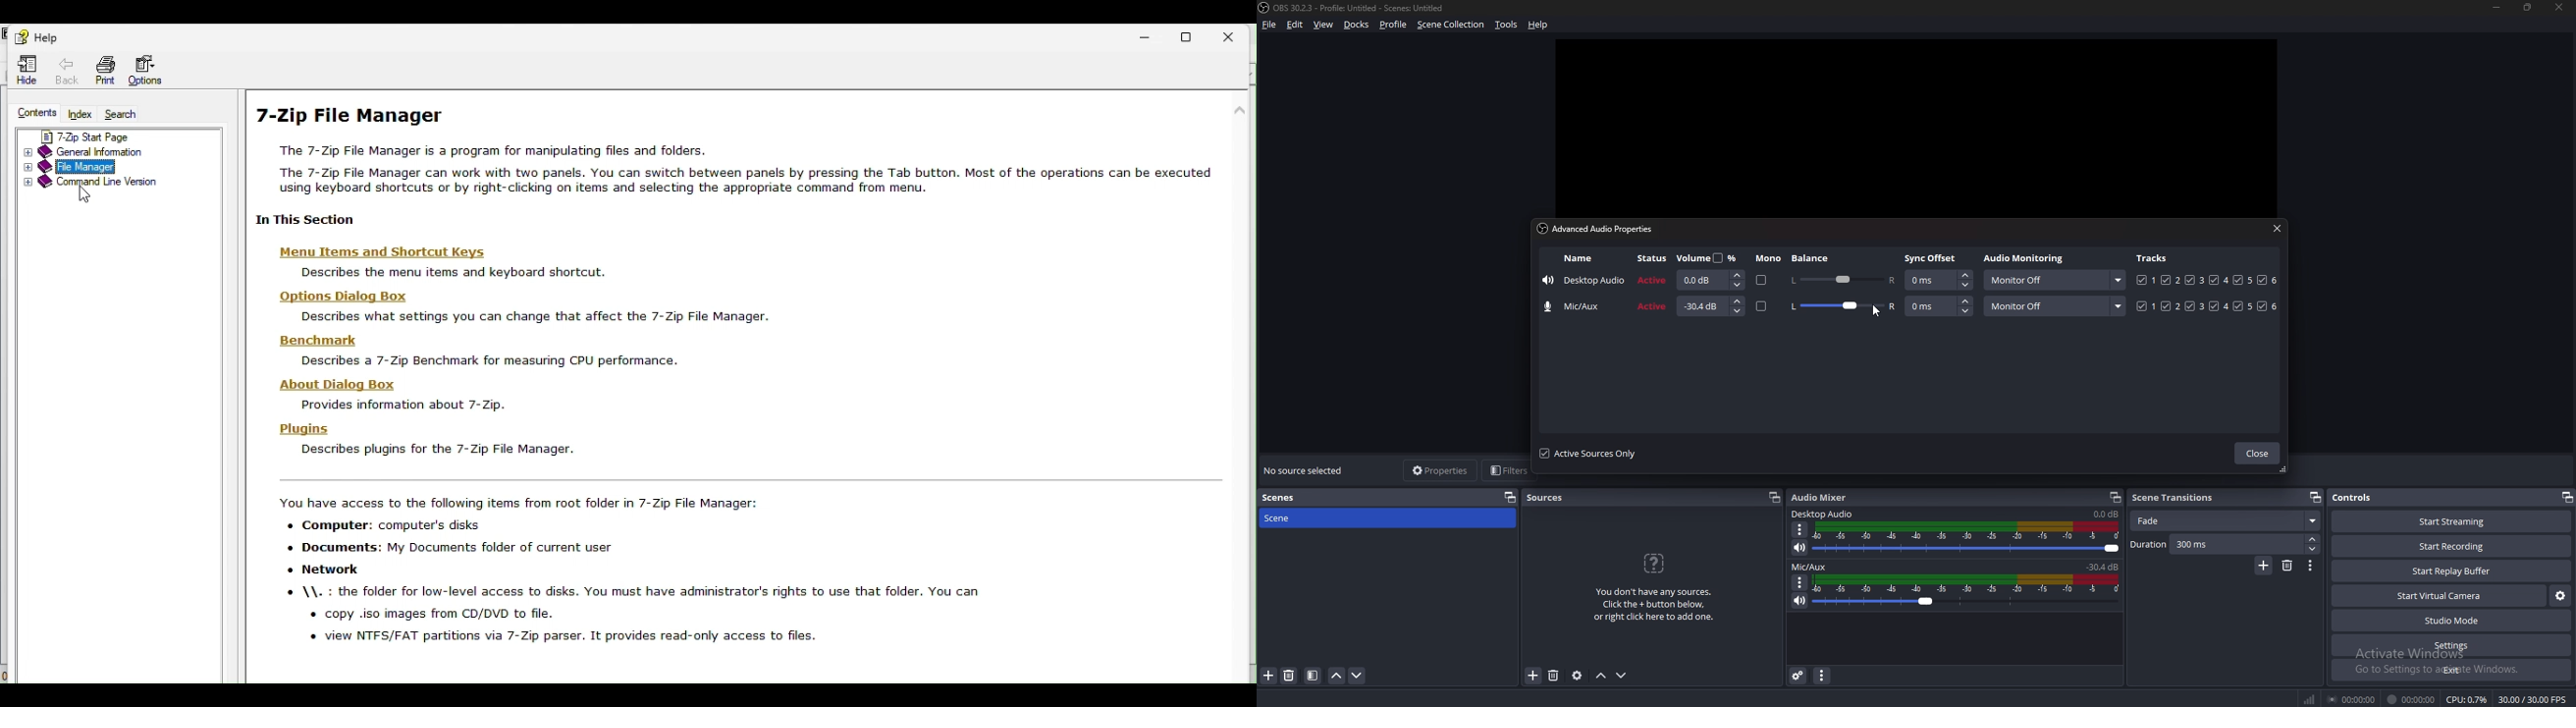 Image resolution: width=2576 pixels, height=728 pixels. What do you see at coordinates (83, 135) in the screenshot?
I see `7 zip start page` at bounding box center [83, 135].